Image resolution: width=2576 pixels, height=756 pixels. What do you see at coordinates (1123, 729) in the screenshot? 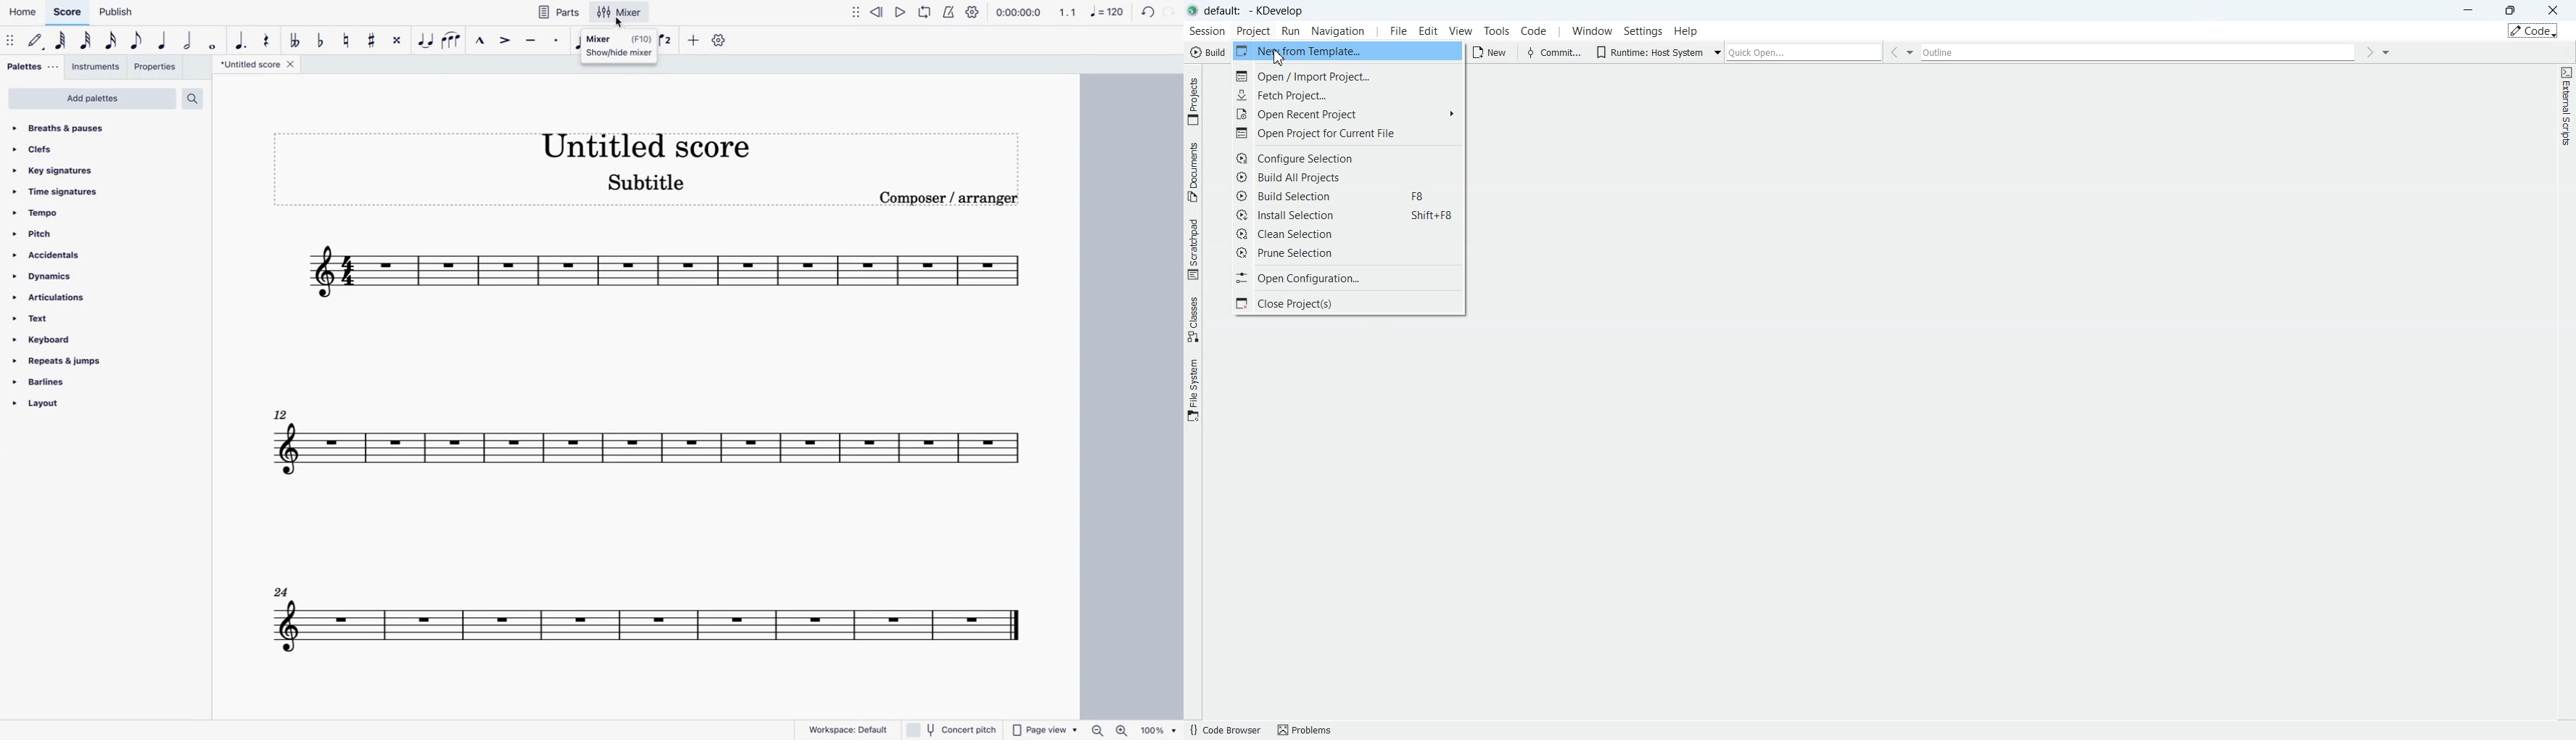
I see `zoom in` at bounding box center [1123, 729].